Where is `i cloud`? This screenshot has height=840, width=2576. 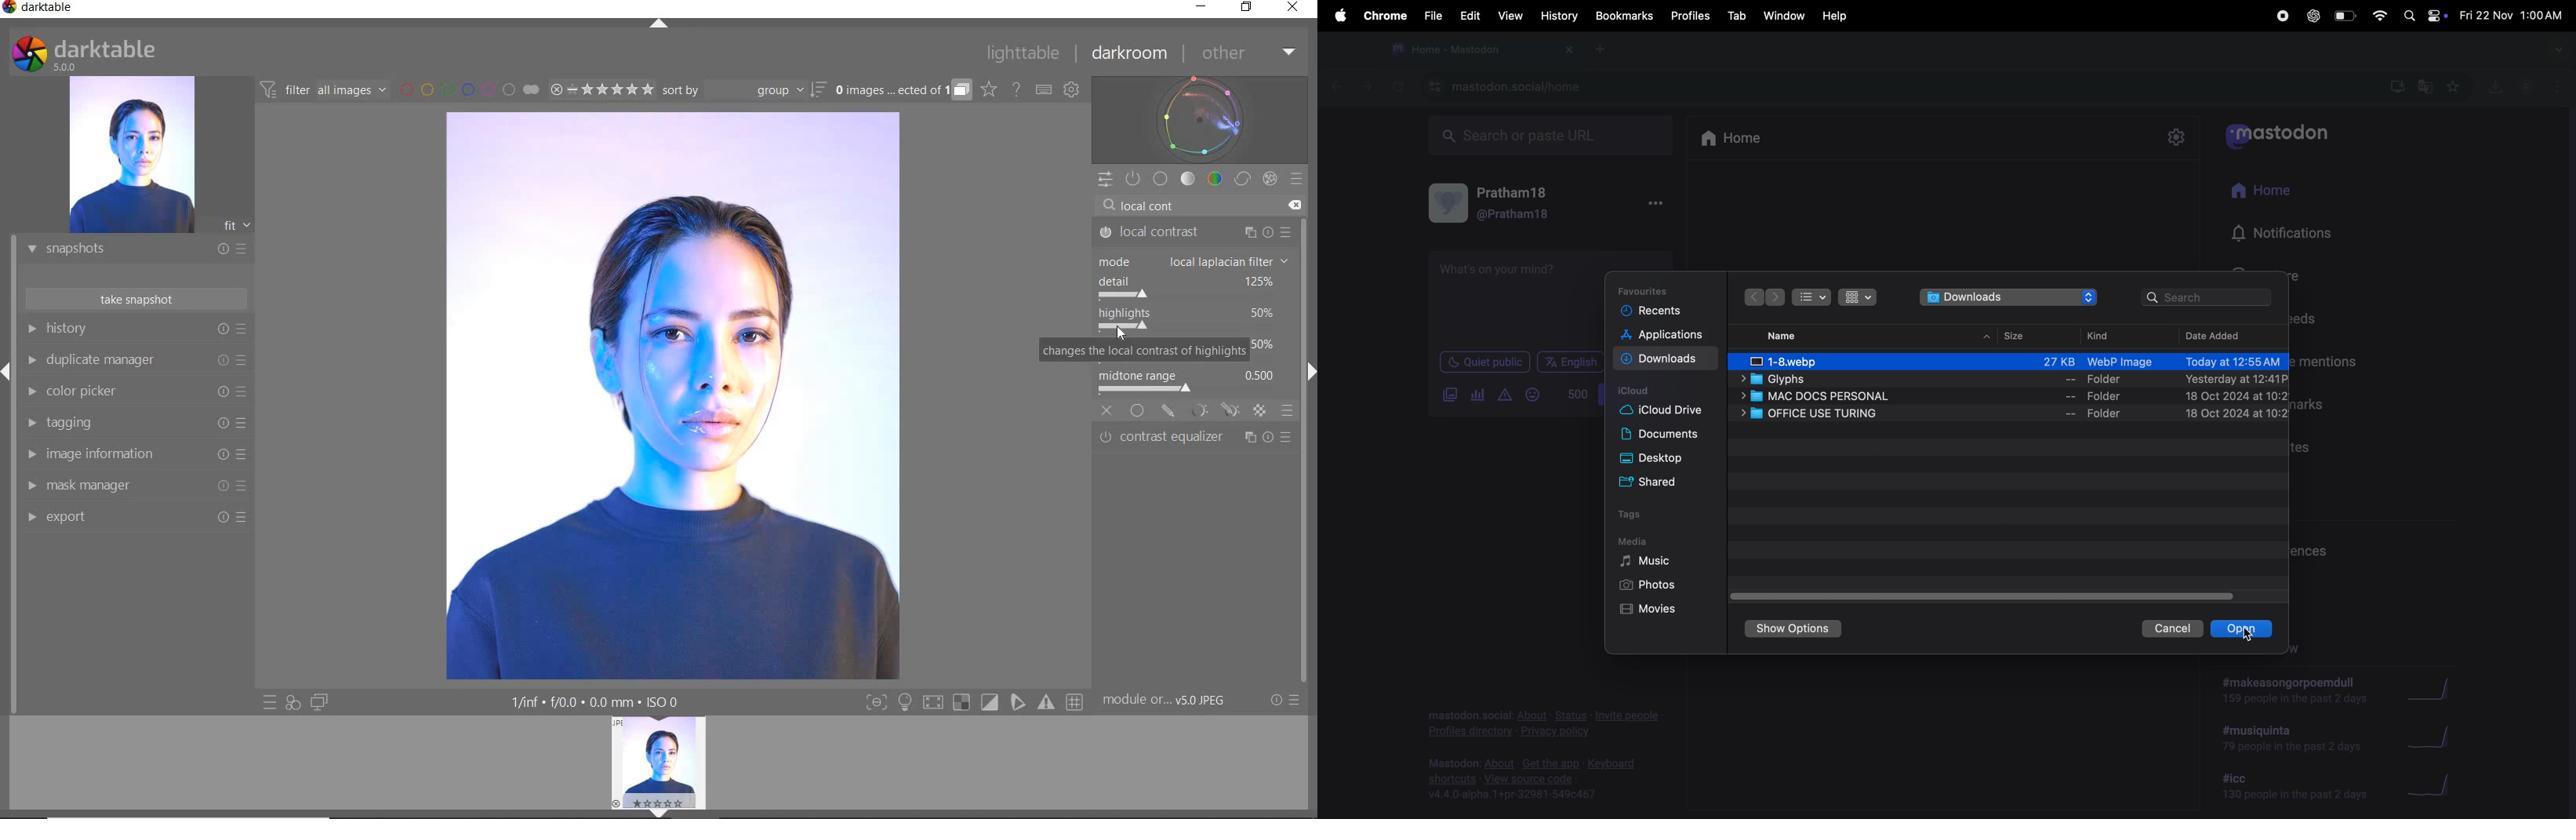
i cloud is located at coordinates (1639, 389).